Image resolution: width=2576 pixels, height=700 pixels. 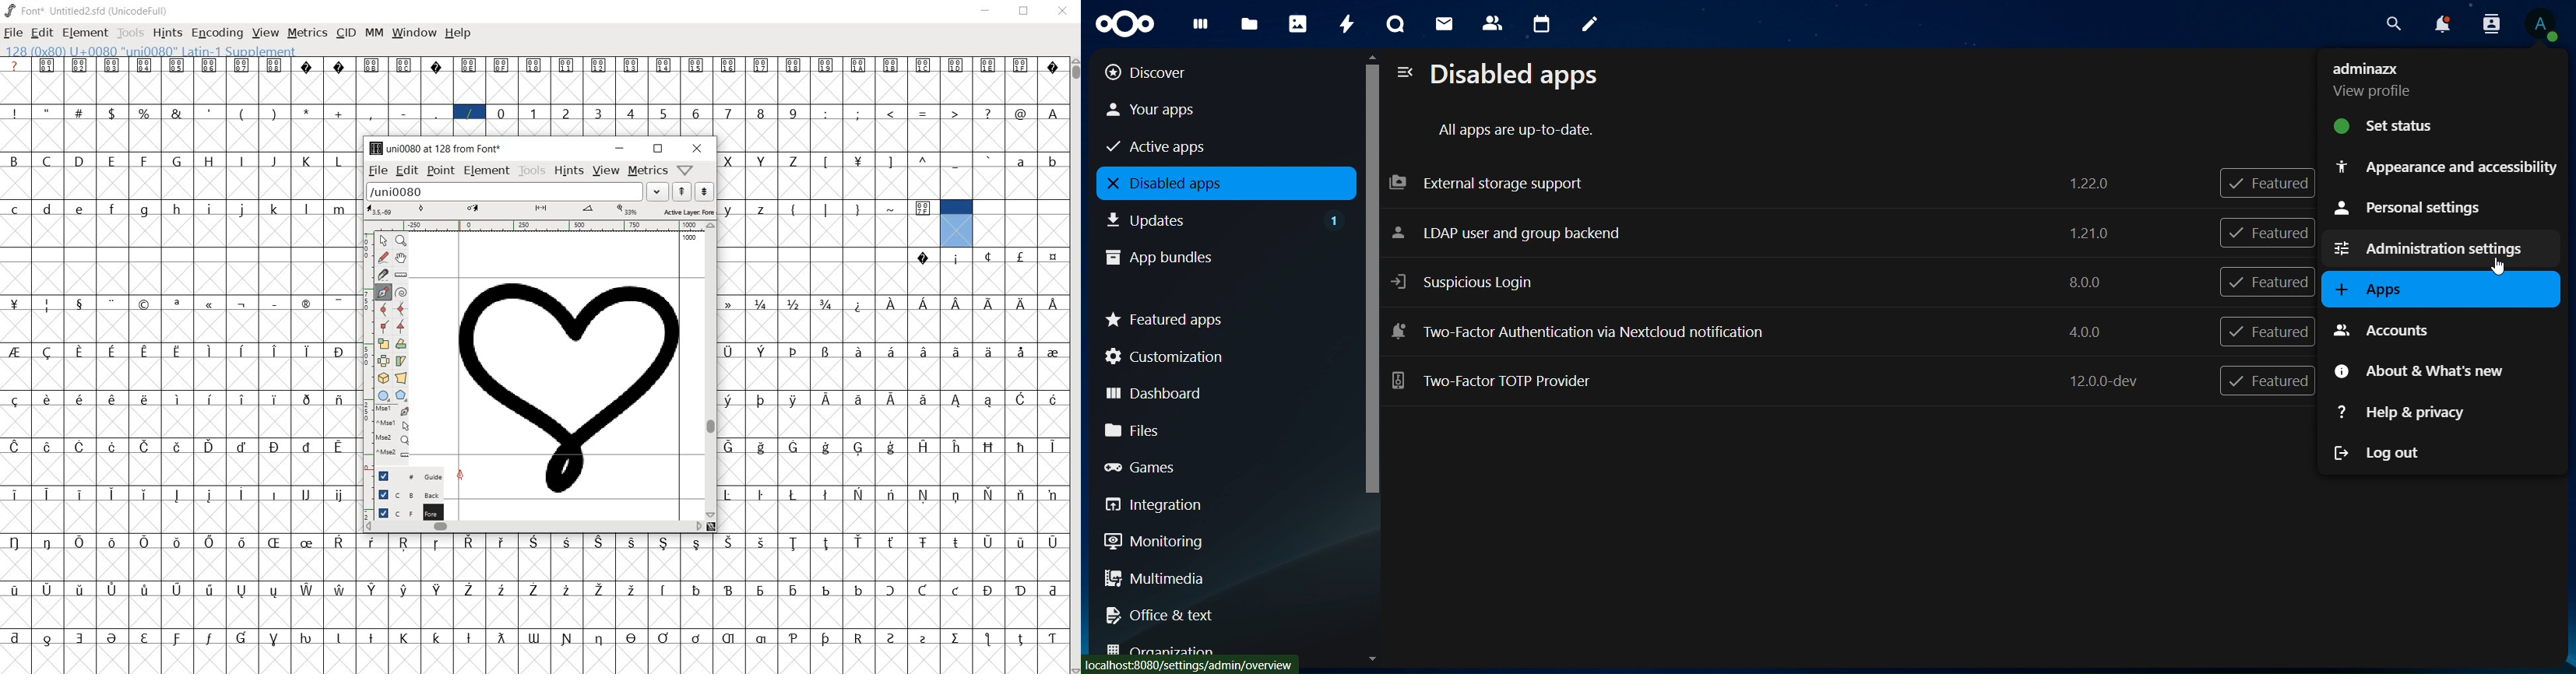 I want to click on glyph, so click(x=111, y=161).